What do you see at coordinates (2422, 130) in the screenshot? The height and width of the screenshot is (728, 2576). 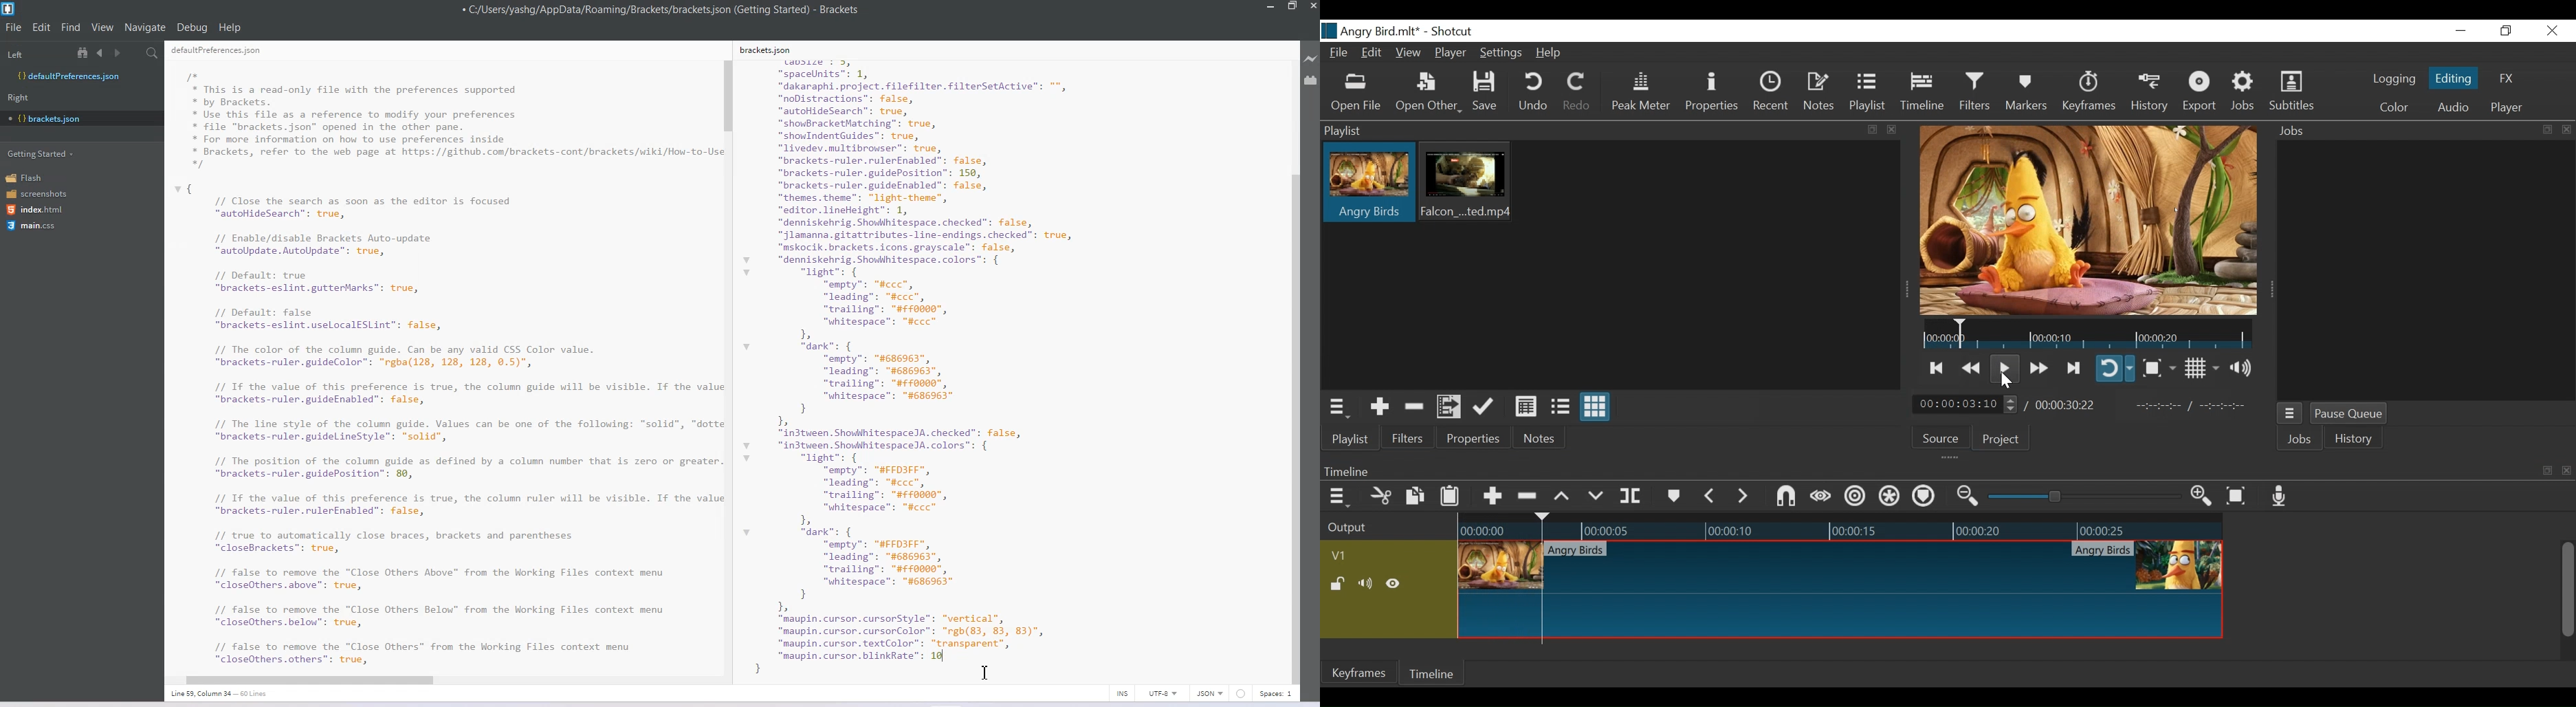 I see `Jobs Panel` at bounding box center [2422, 130].